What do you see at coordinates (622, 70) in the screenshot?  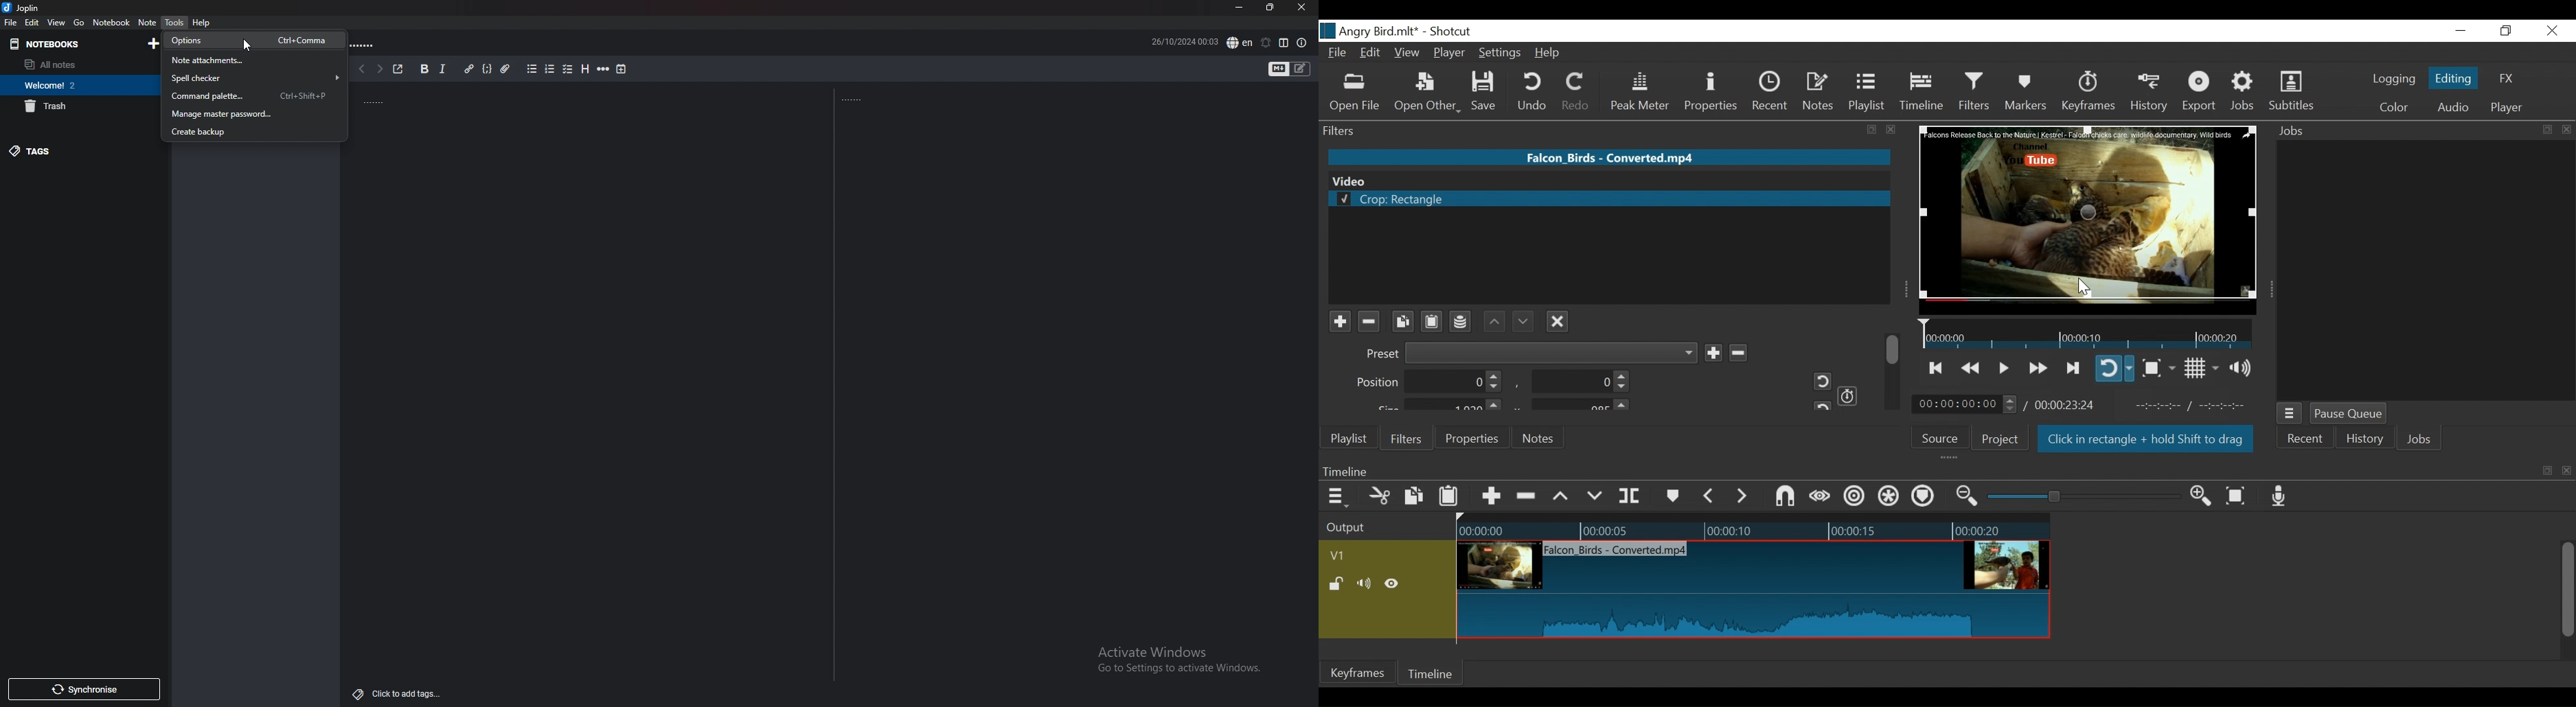 I see `add time` at bounding box center [622, 70].